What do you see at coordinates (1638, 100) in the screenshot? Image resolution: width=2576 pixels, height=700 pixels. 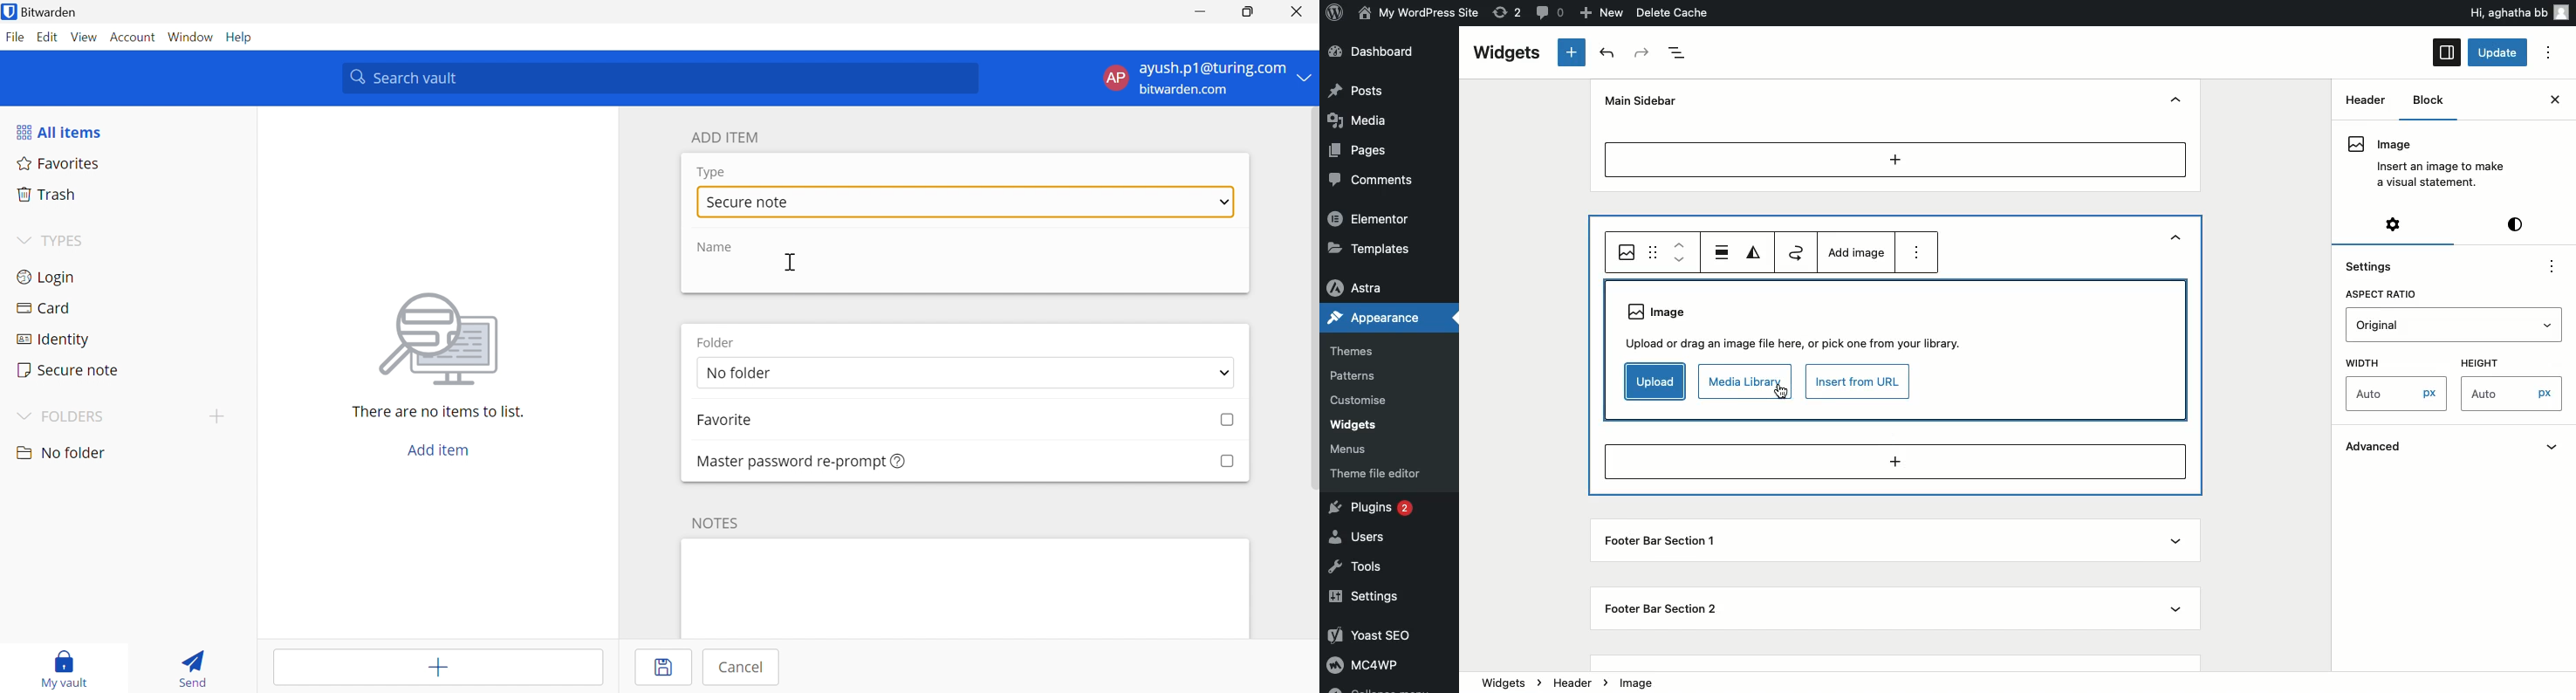 I see `Mine sidebar` at bounding box center [1638, 100].